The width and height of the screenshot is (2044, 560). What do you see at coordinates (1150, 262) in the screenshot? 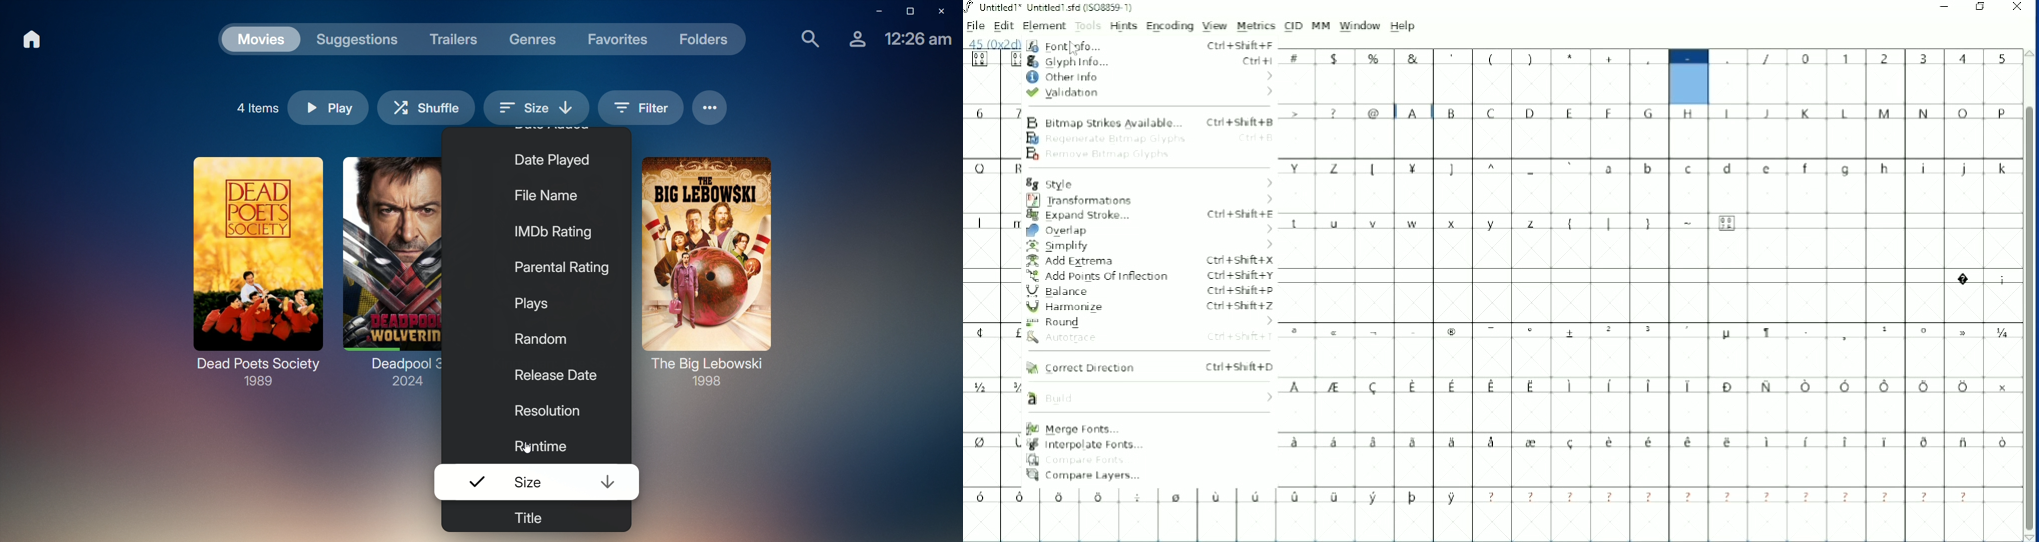
I see `Add Extrema` at bounding box center [1150, 262].